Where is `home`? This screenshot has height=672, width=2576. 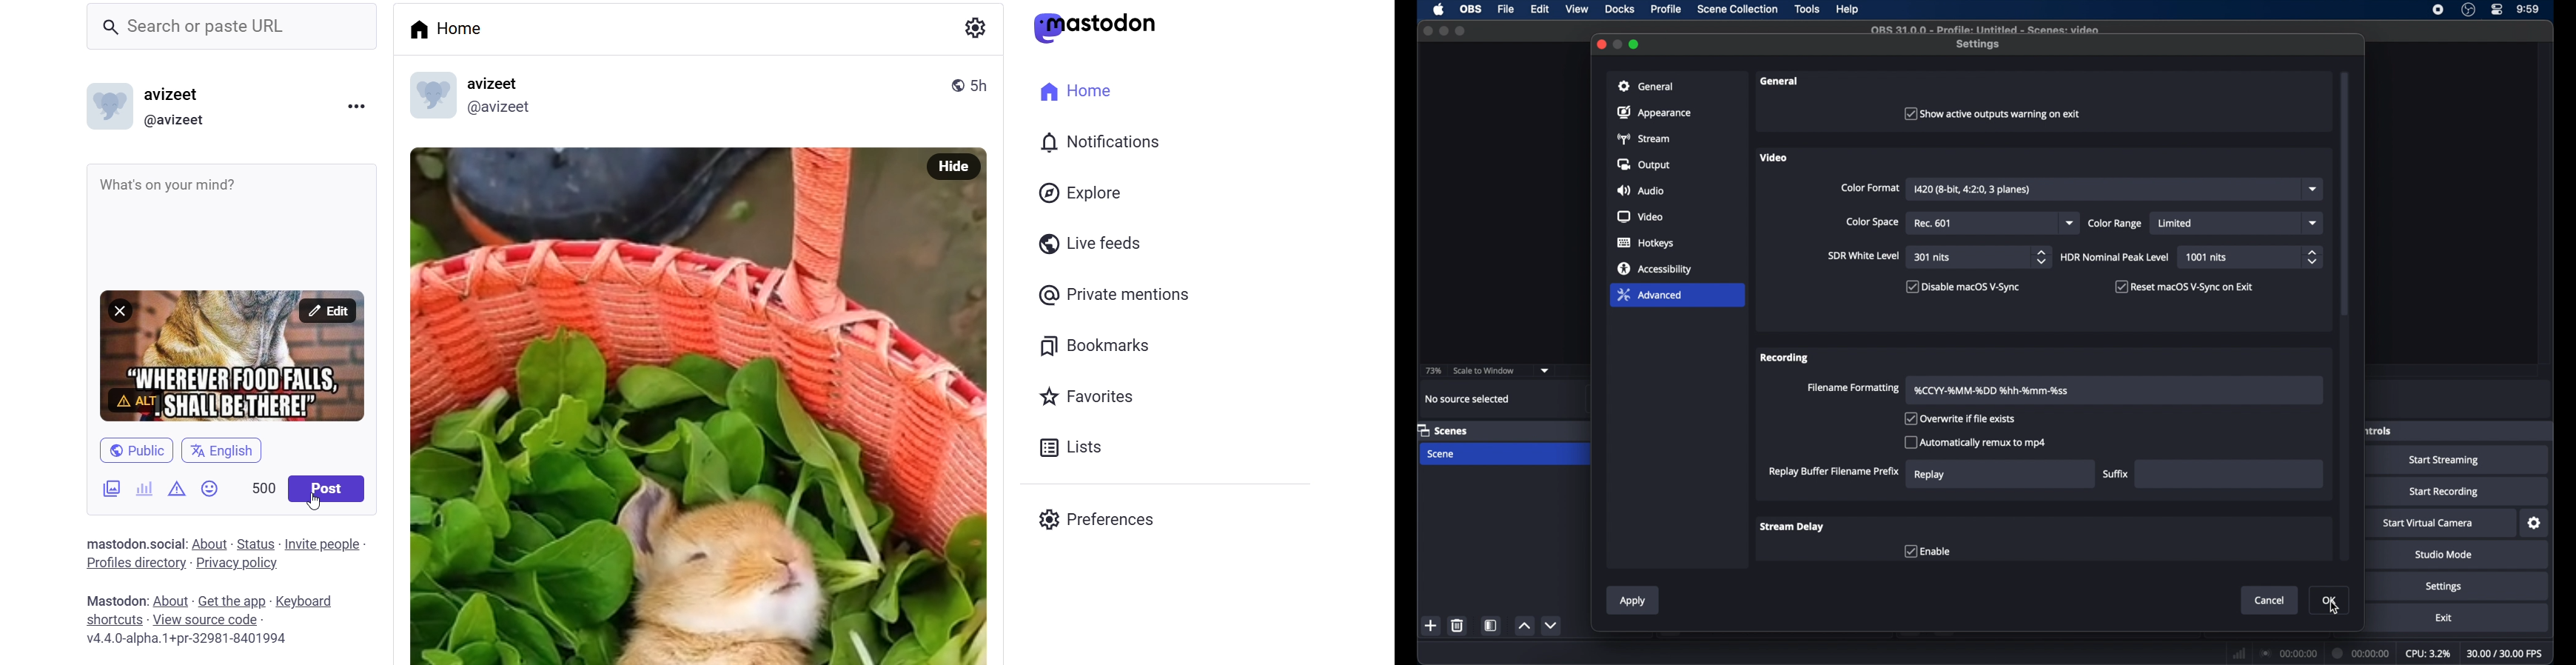
home is located at coordinates (444, 27).